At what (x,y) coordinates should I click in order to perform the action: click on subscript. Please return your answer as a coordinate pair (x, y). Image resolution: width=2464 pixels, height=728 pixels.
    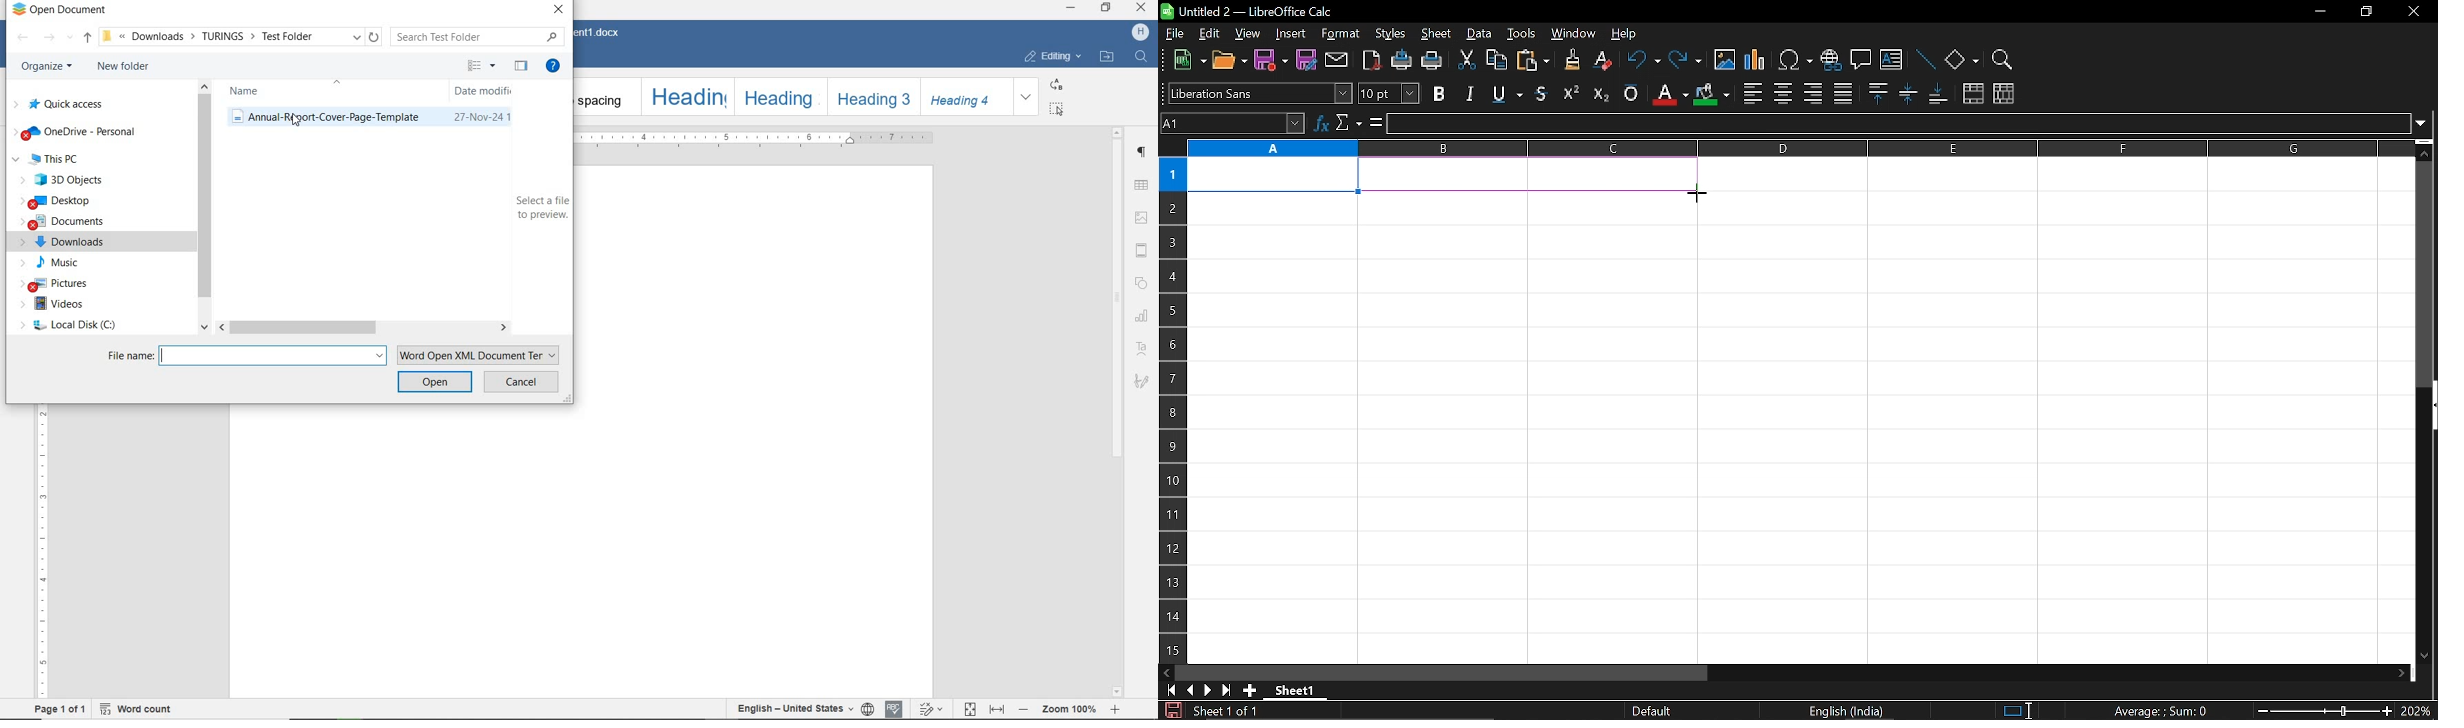
    Looking at the image, I should click on (1600, 93).